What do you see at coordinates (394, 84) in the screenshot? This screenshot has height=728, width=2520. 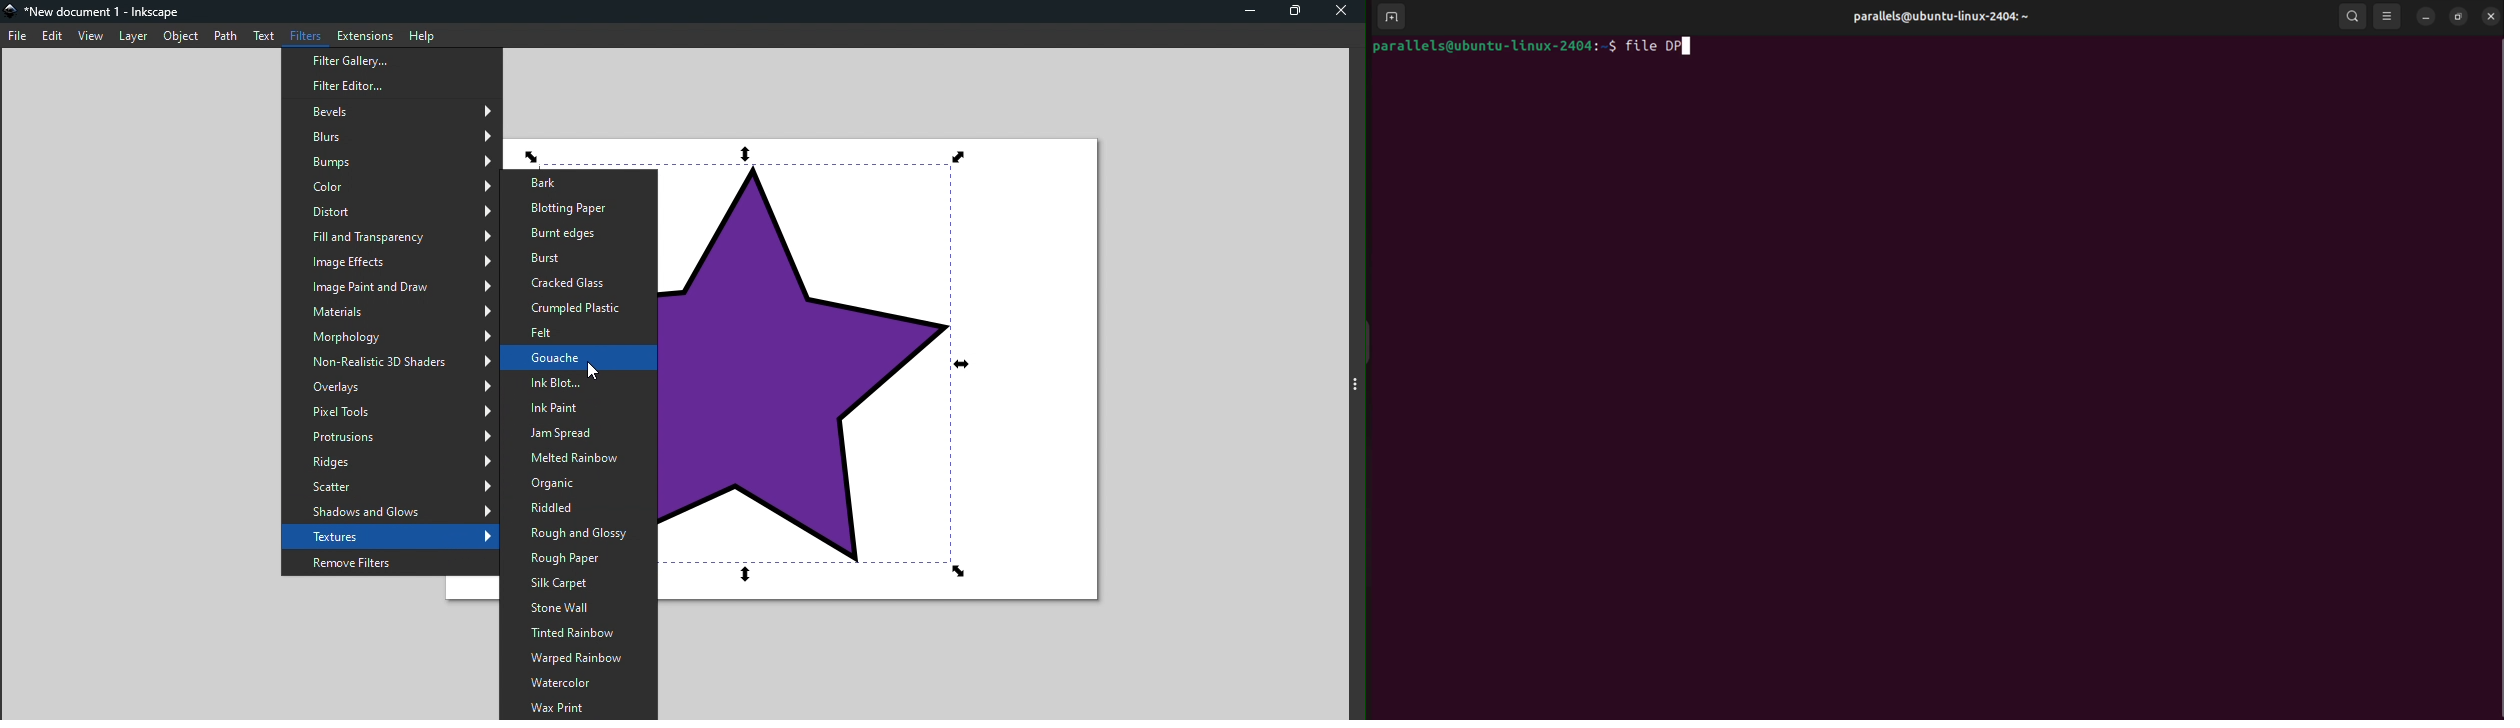 I see `Filter editor` at bounding box center [394, 84].